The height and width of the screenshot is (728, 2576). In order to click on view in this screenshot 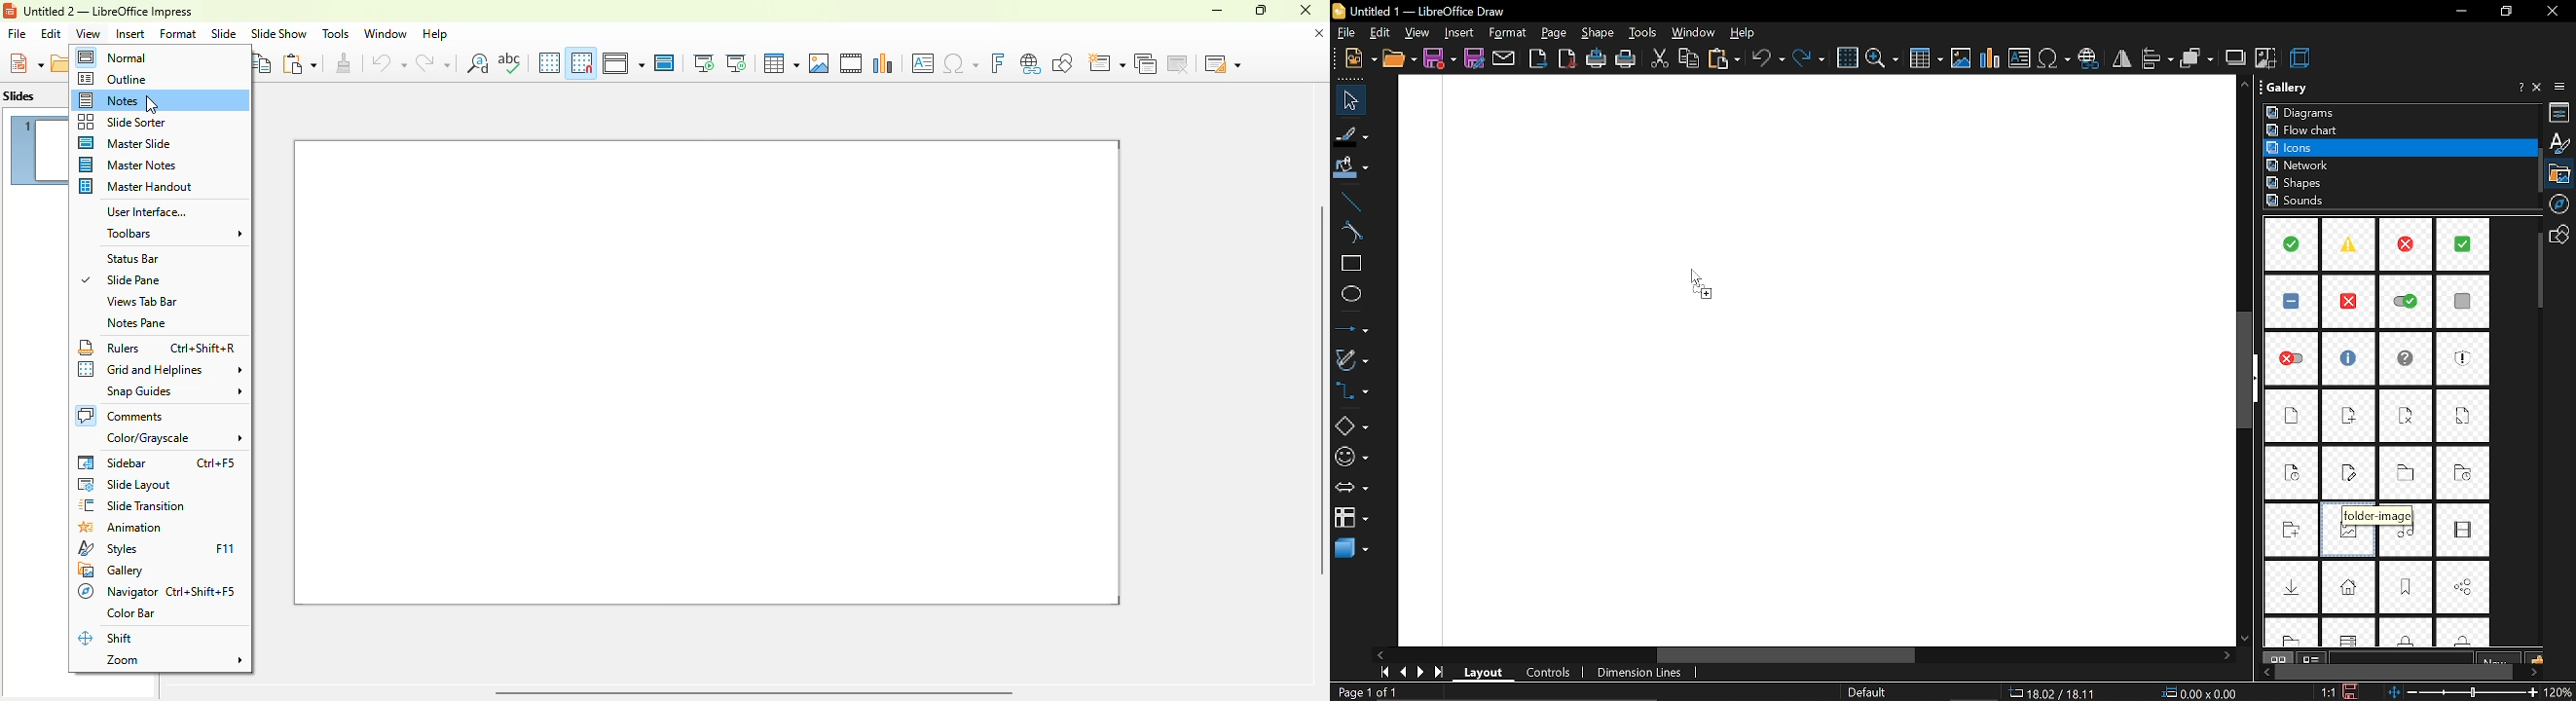, I will do `click(1416, 33)`.